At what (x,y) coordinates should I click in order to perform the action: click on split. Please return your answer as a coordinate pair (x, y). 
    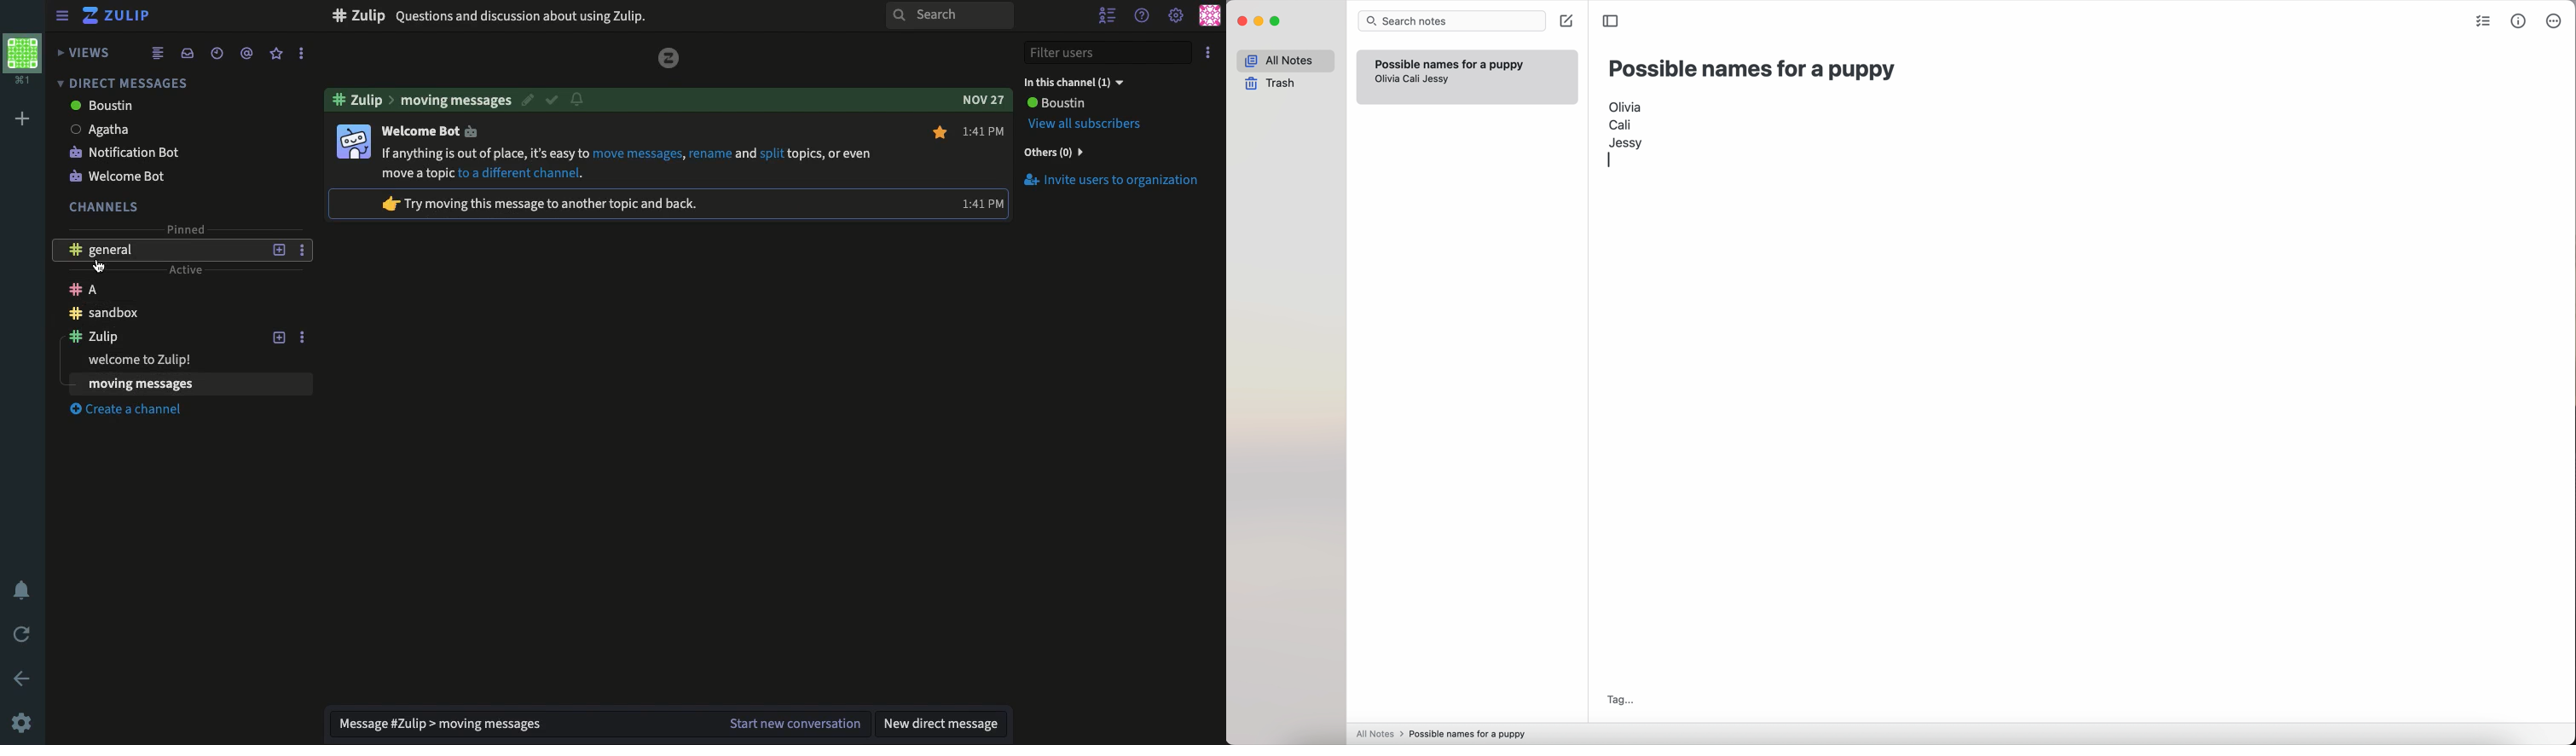
    Looking at the image, I should click on (772, 154).